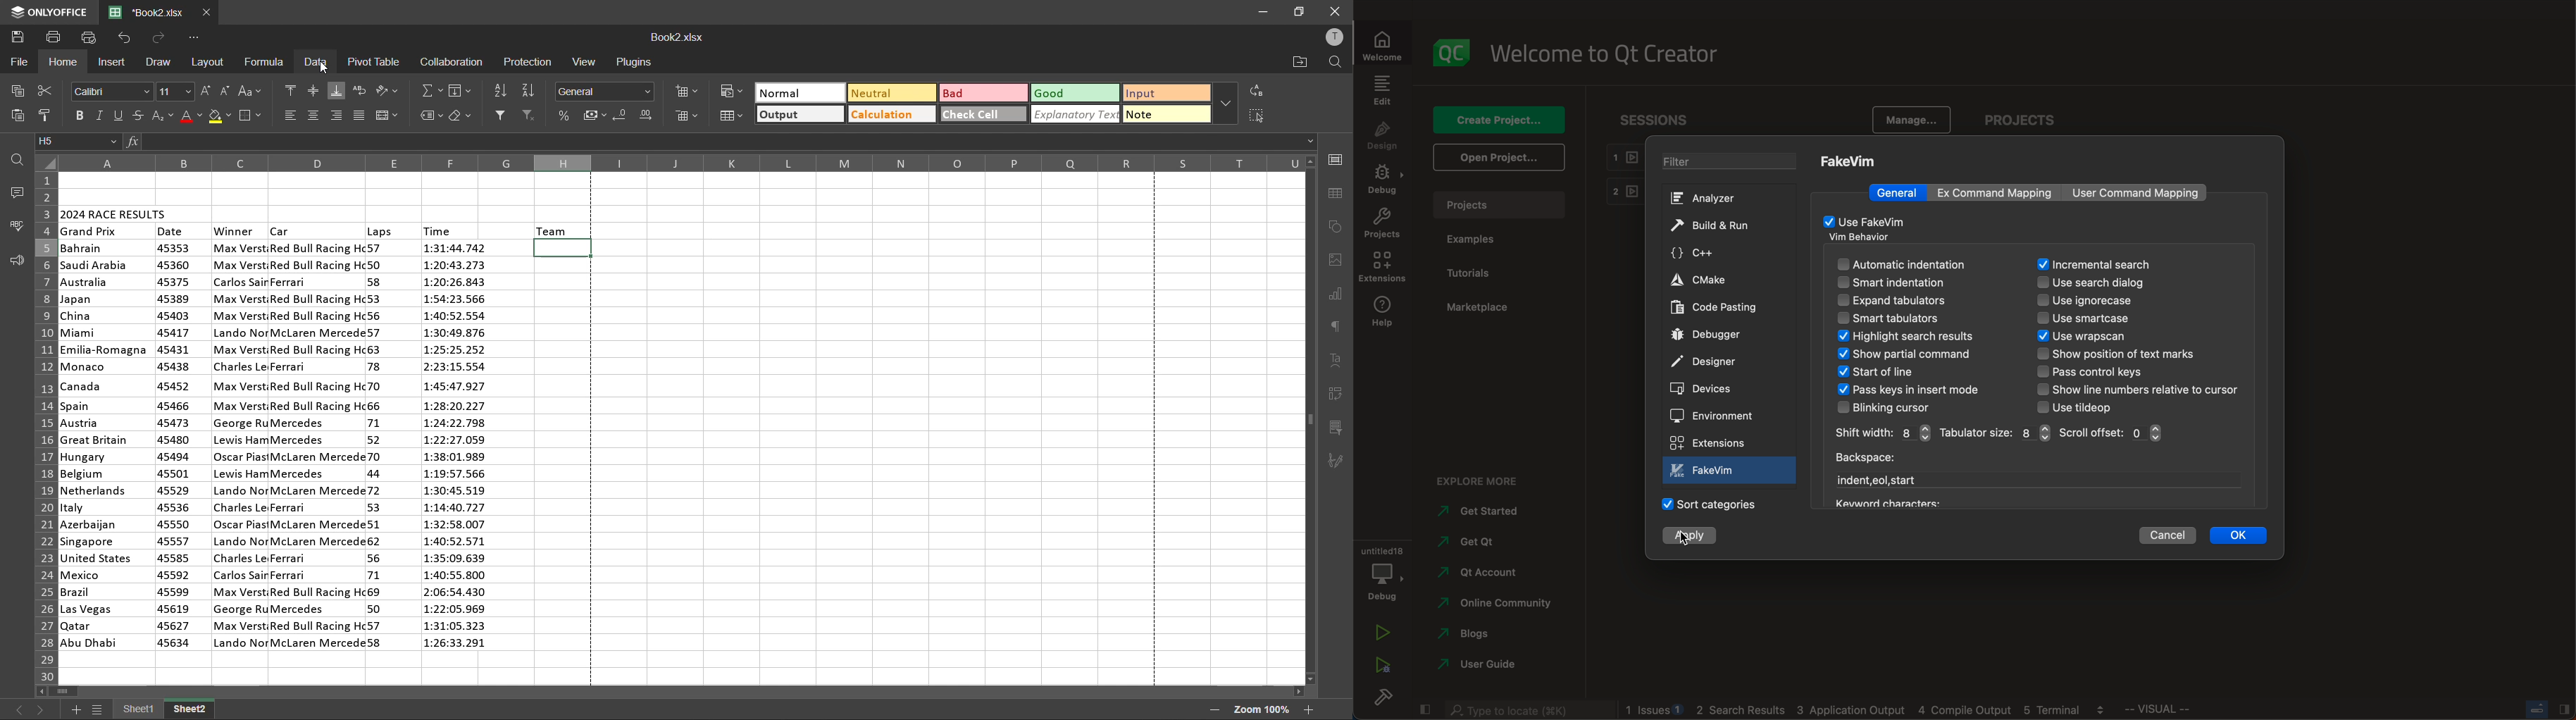 This screenshot has height=728, width=2576. Describe the element at coordinates (1310, 420) in the screenshot. I see `scrollbar` at that location.